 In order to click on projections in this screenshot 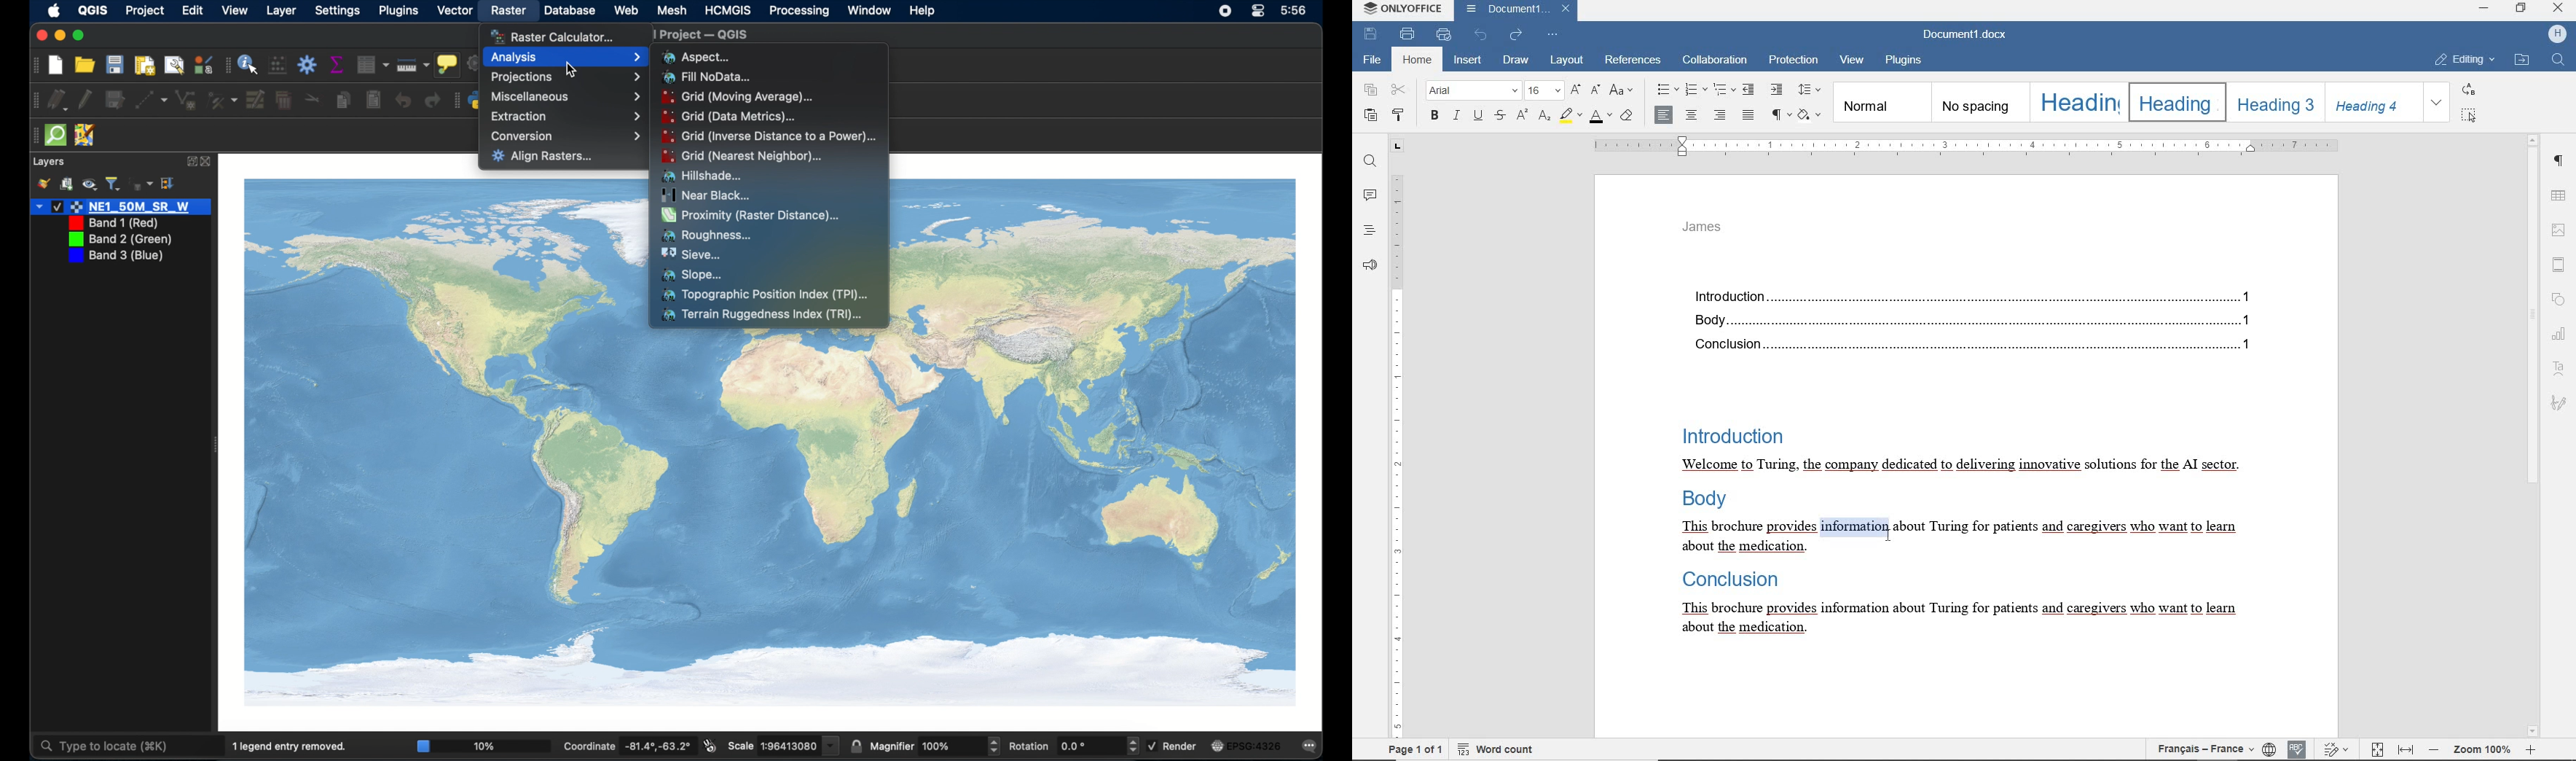, I will do `click(565, 78)`.